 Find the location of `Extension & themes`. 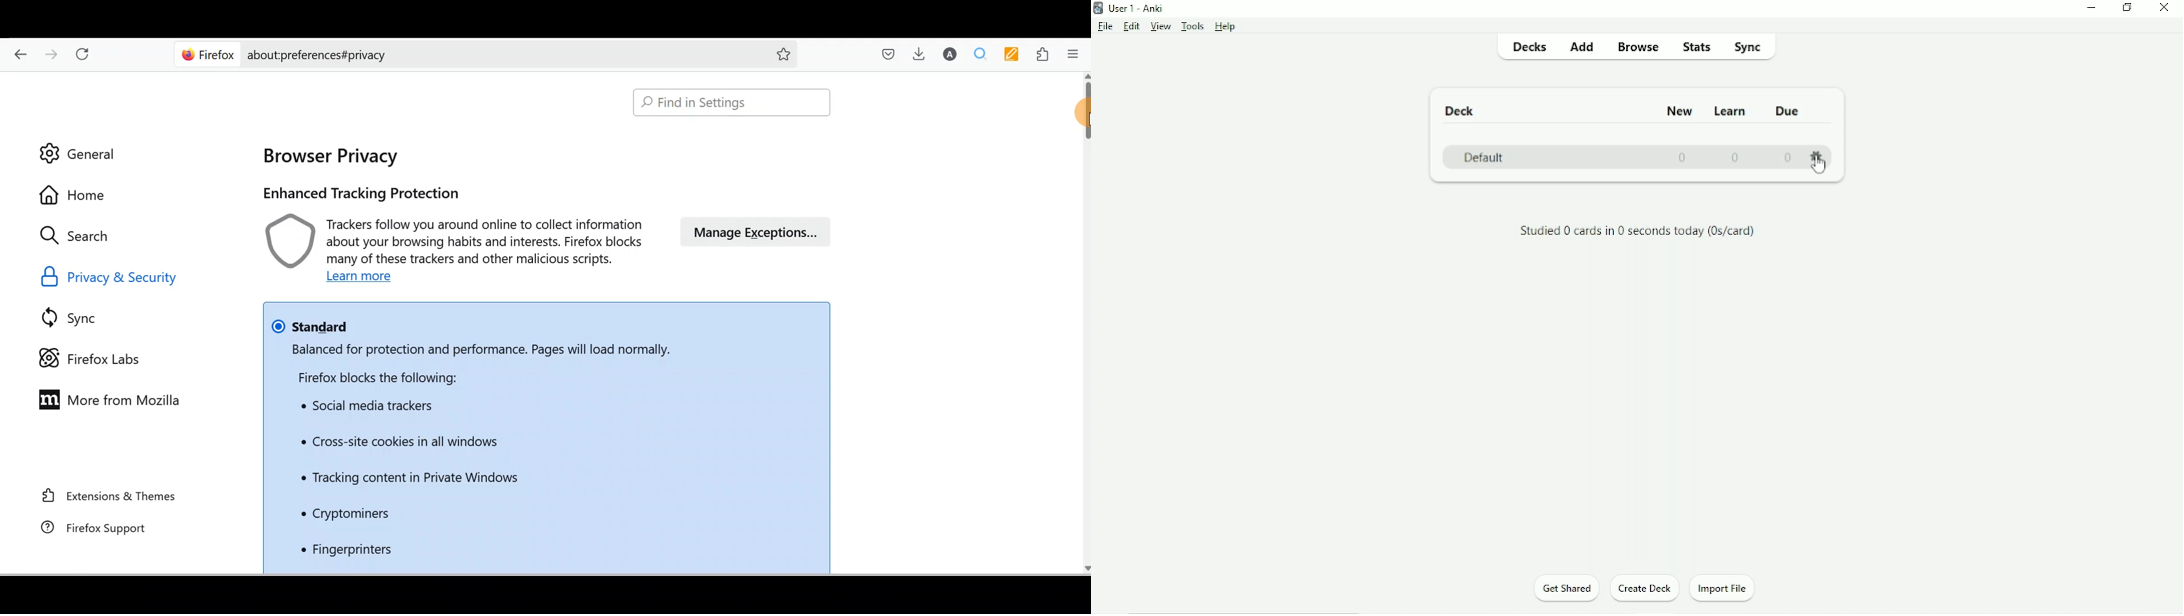

Extension & themes is located at coordinates (107, 497).